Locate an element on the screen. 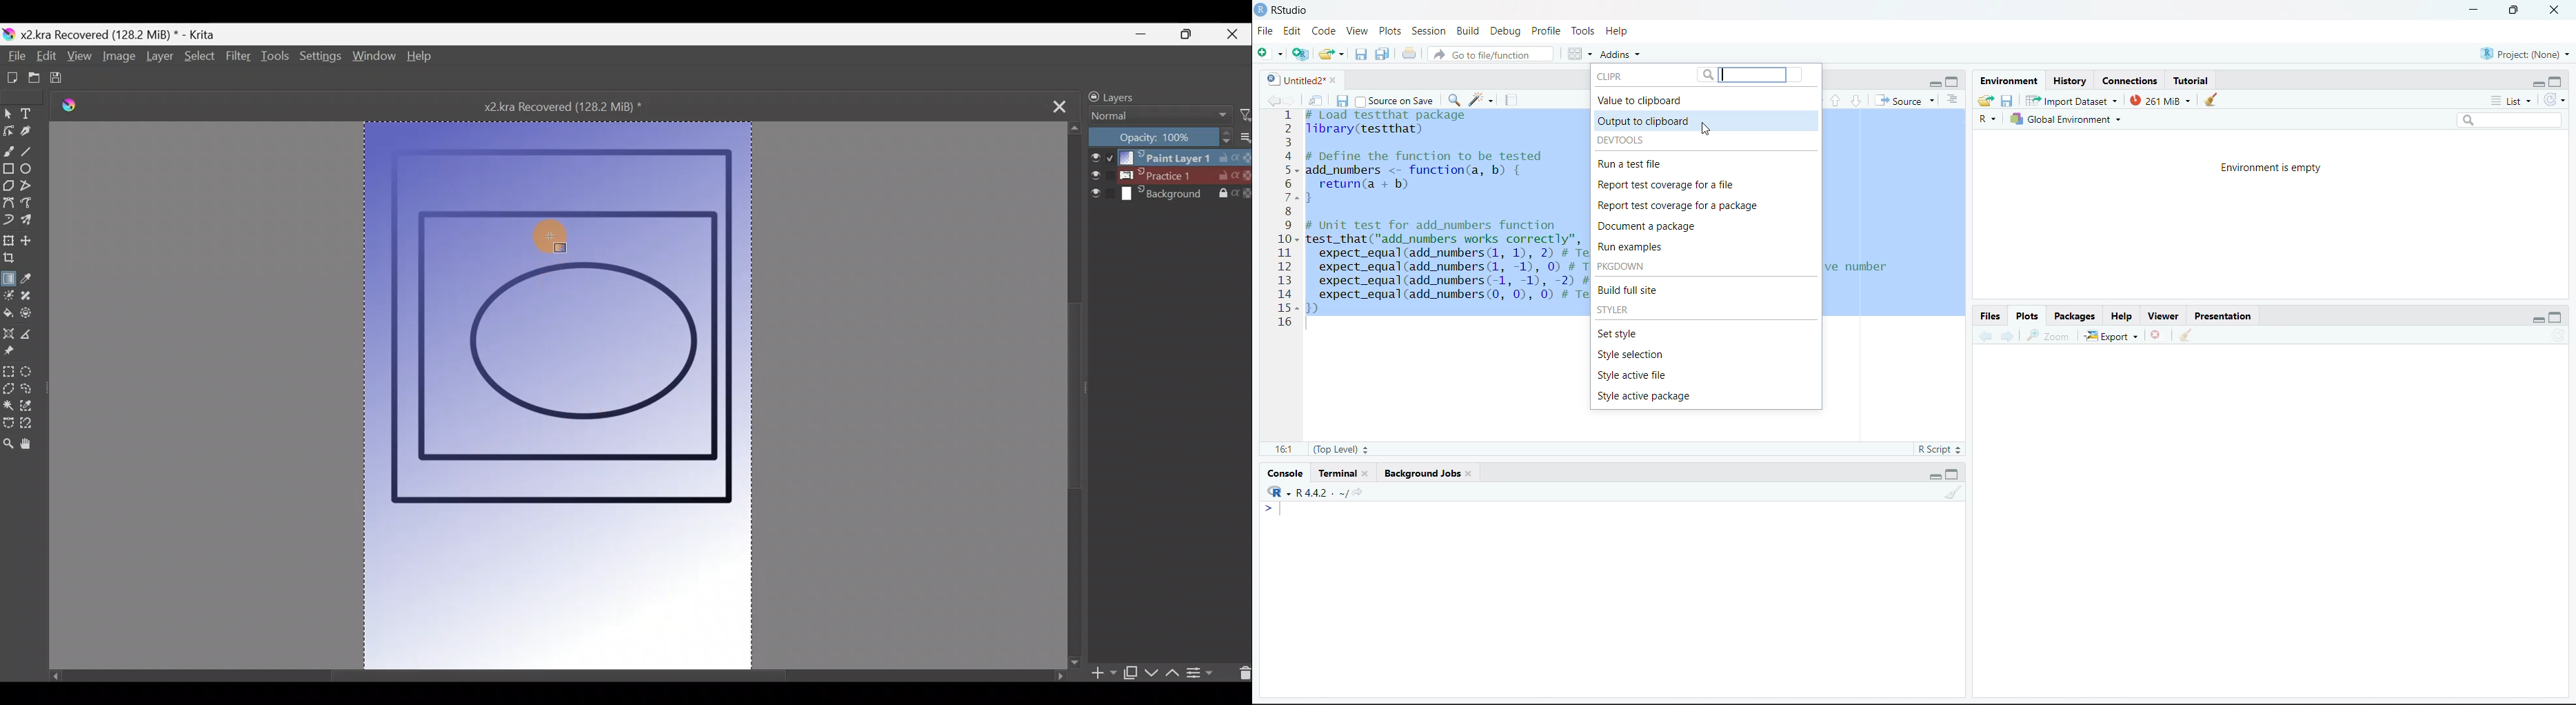  code tools is located at coordinates (1481, 99).